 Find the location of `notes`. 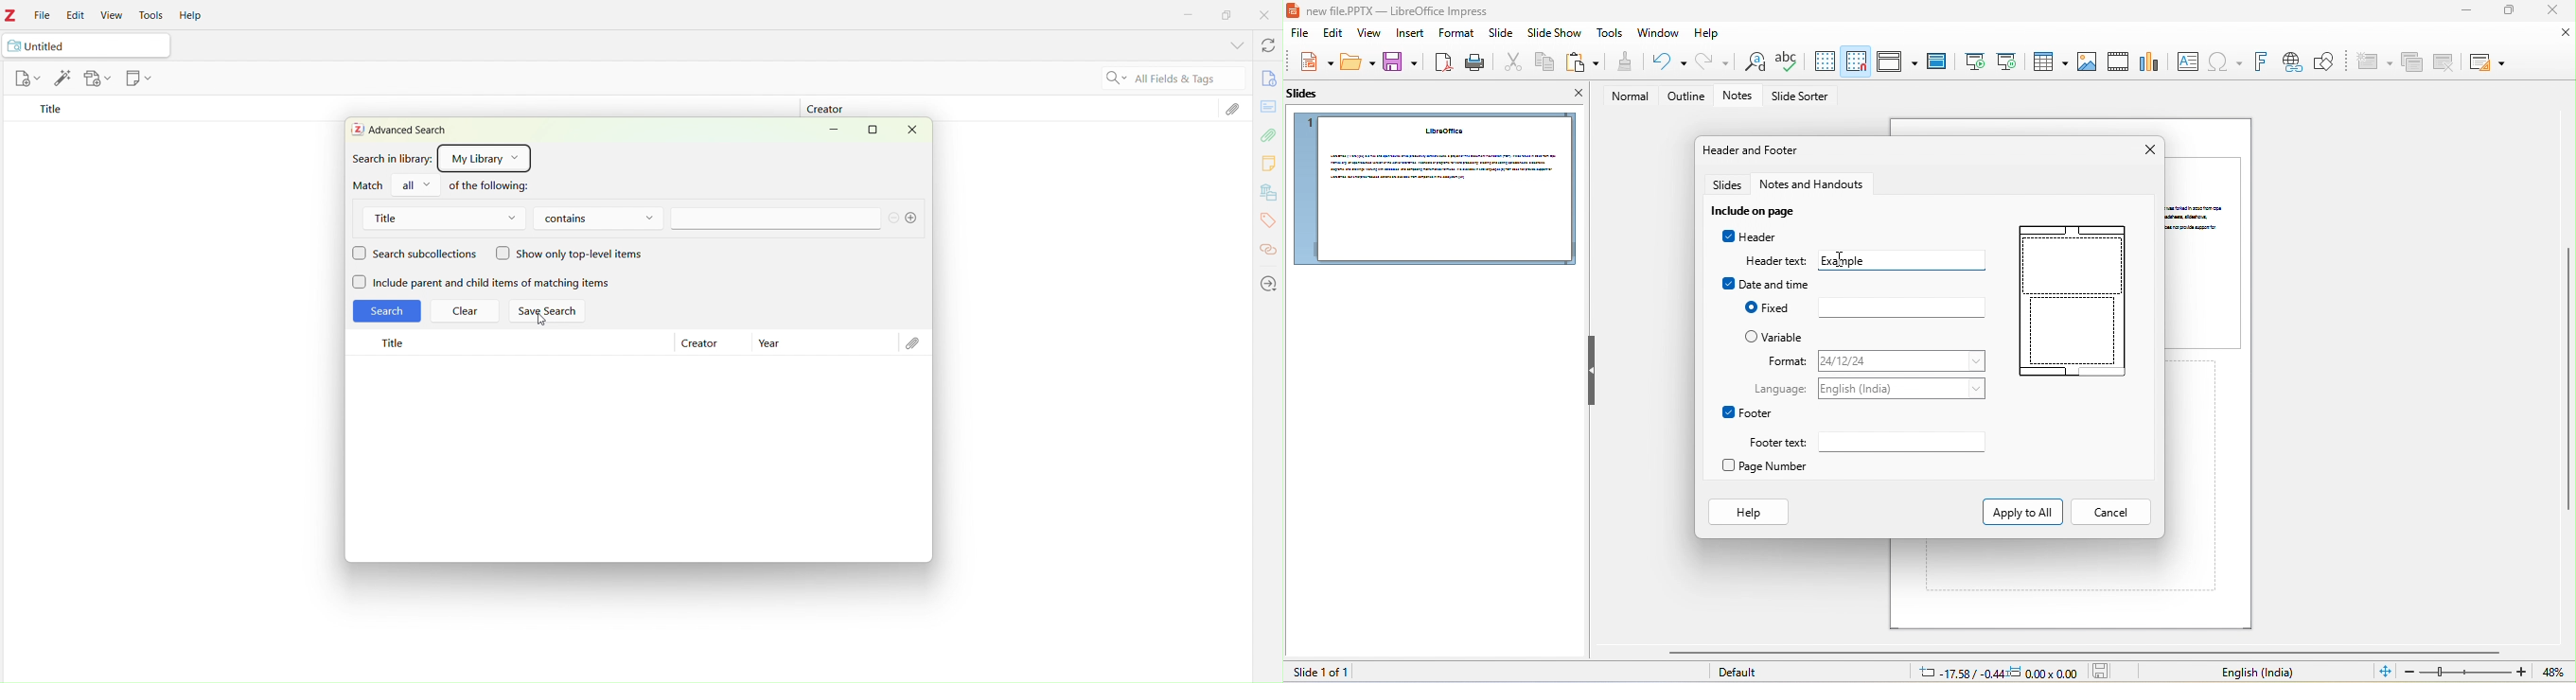

notes is located at coordinates (1741, 96).